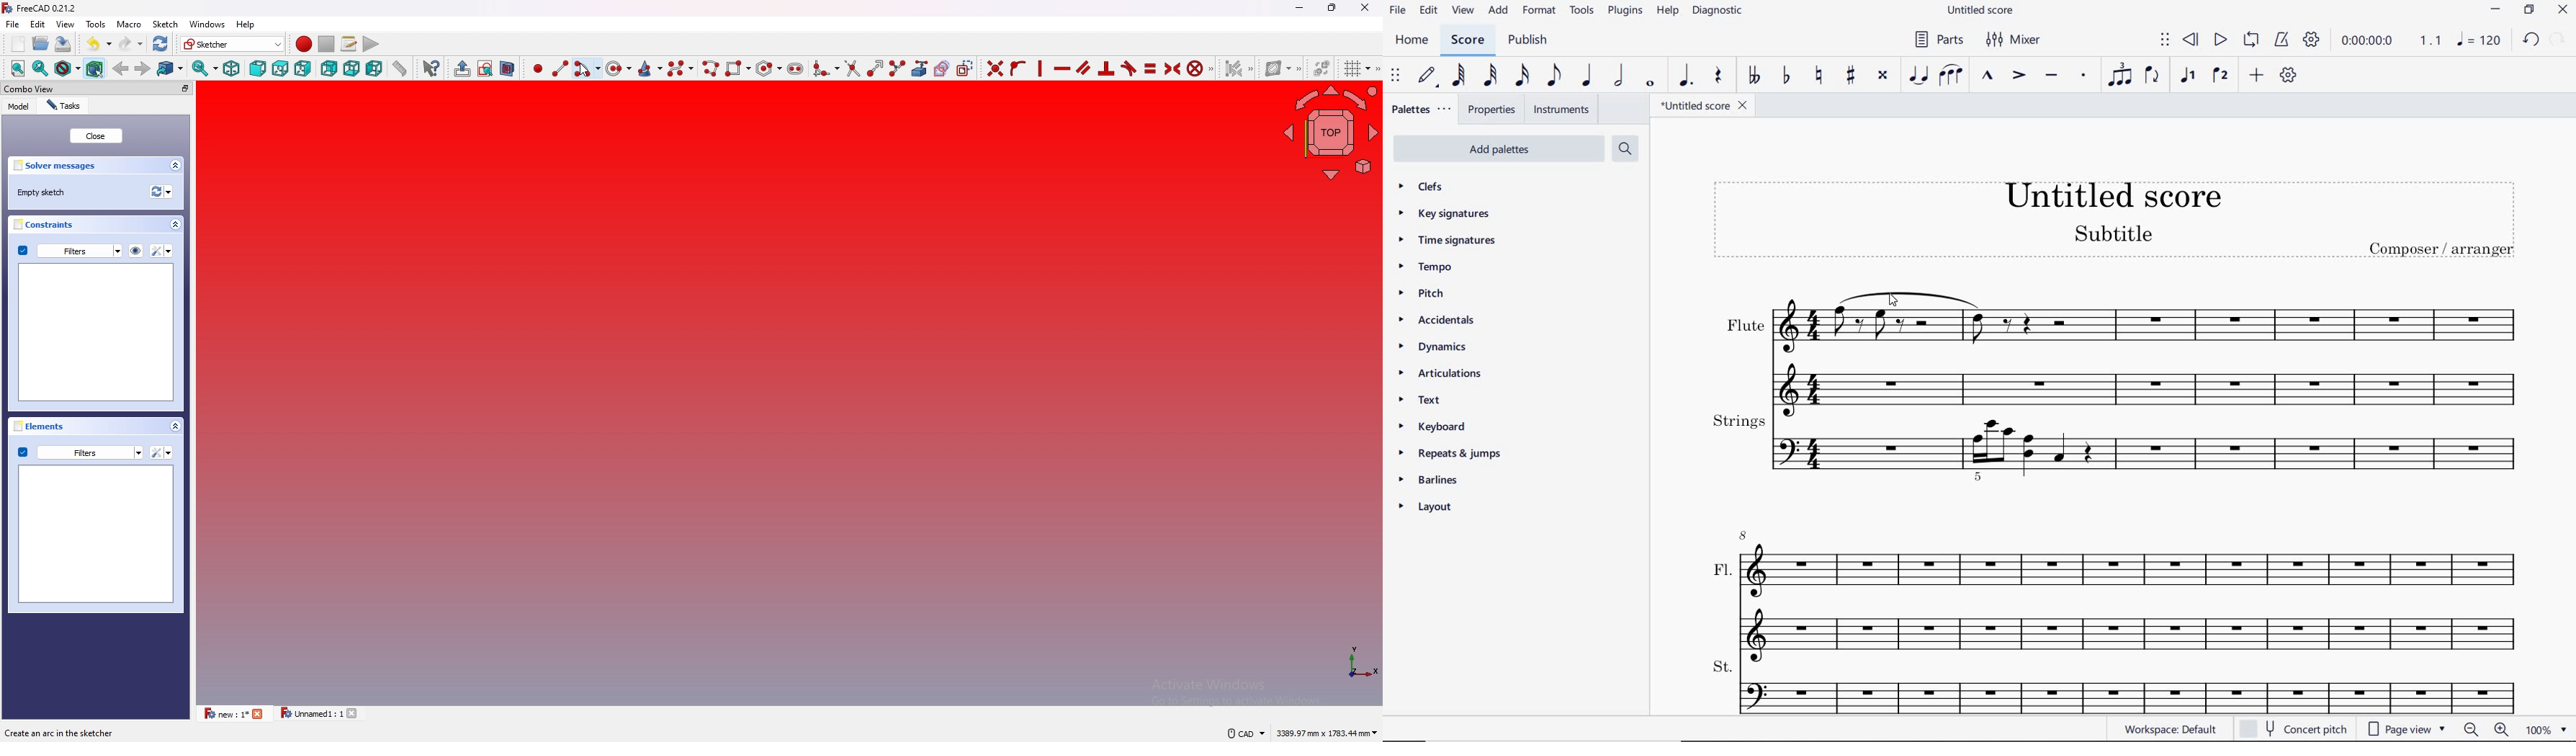 This screenshot has width=2576, height=756. I want to click on VOICE 1, so click(2189, 77).